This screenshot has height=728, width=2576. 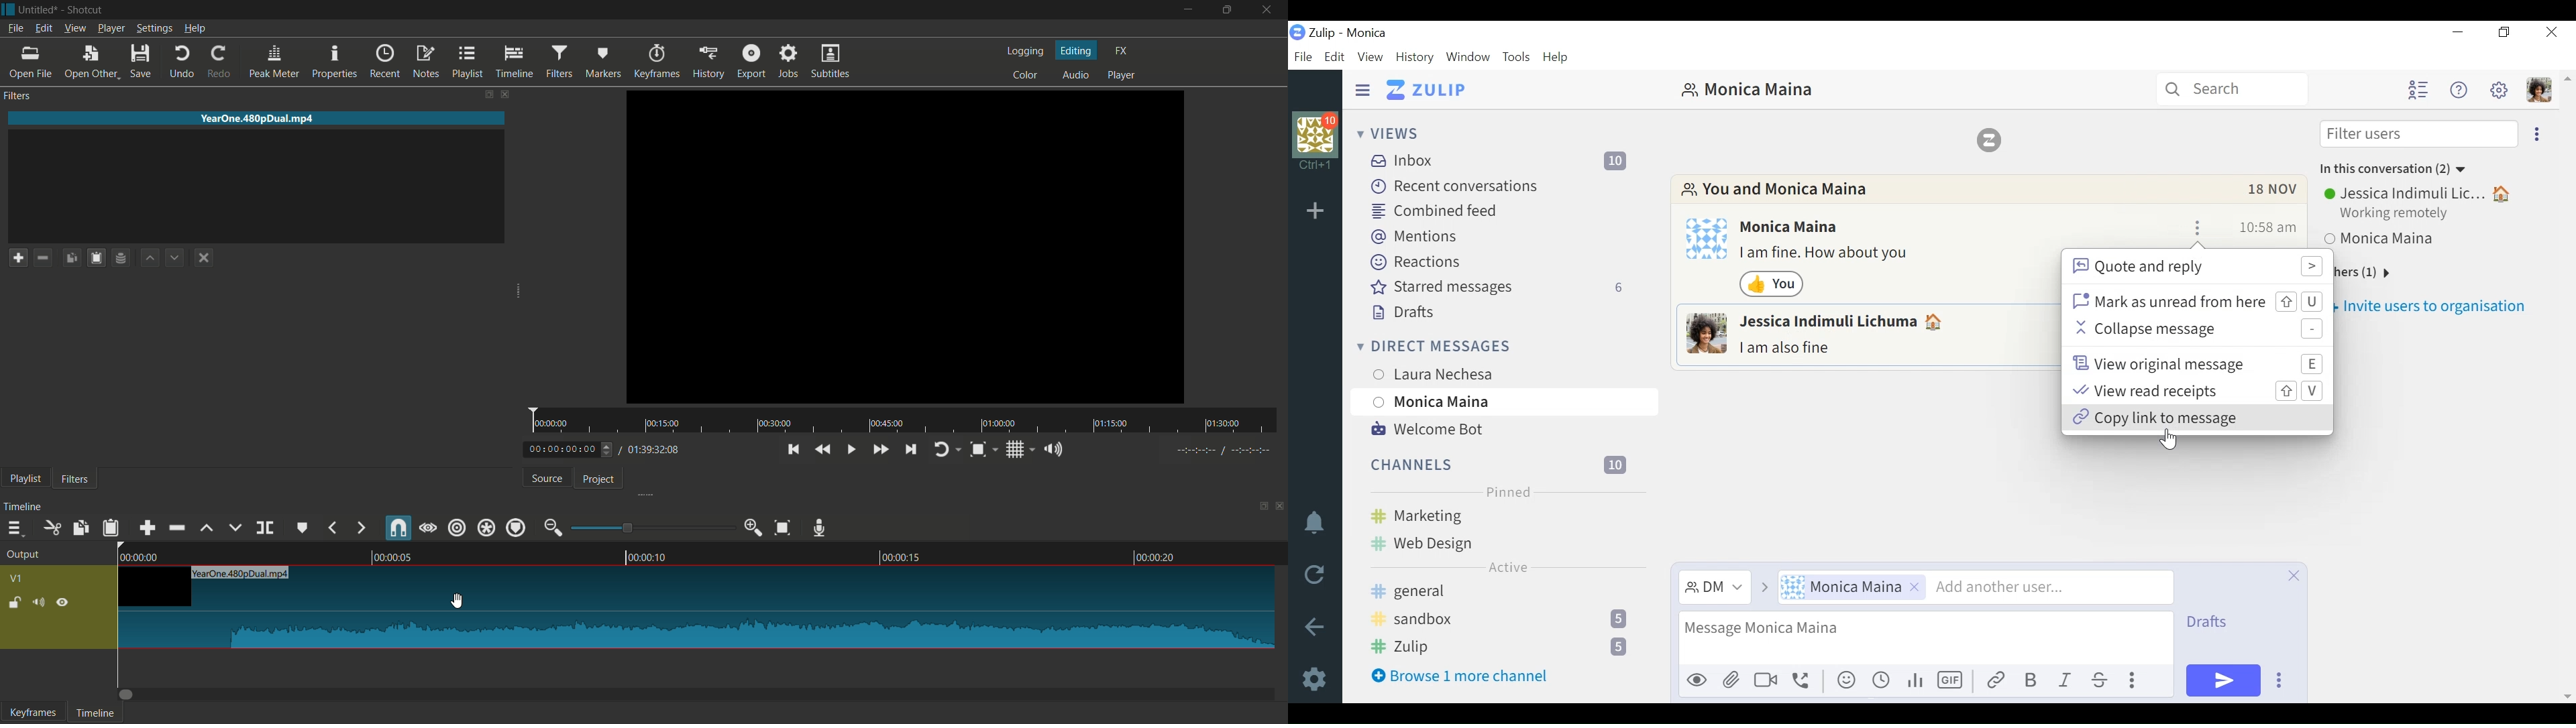 What do you see at coordinates (1593, 346) in the screenshot?
I see `Direct message feed` at bounding box center [1593, 346].